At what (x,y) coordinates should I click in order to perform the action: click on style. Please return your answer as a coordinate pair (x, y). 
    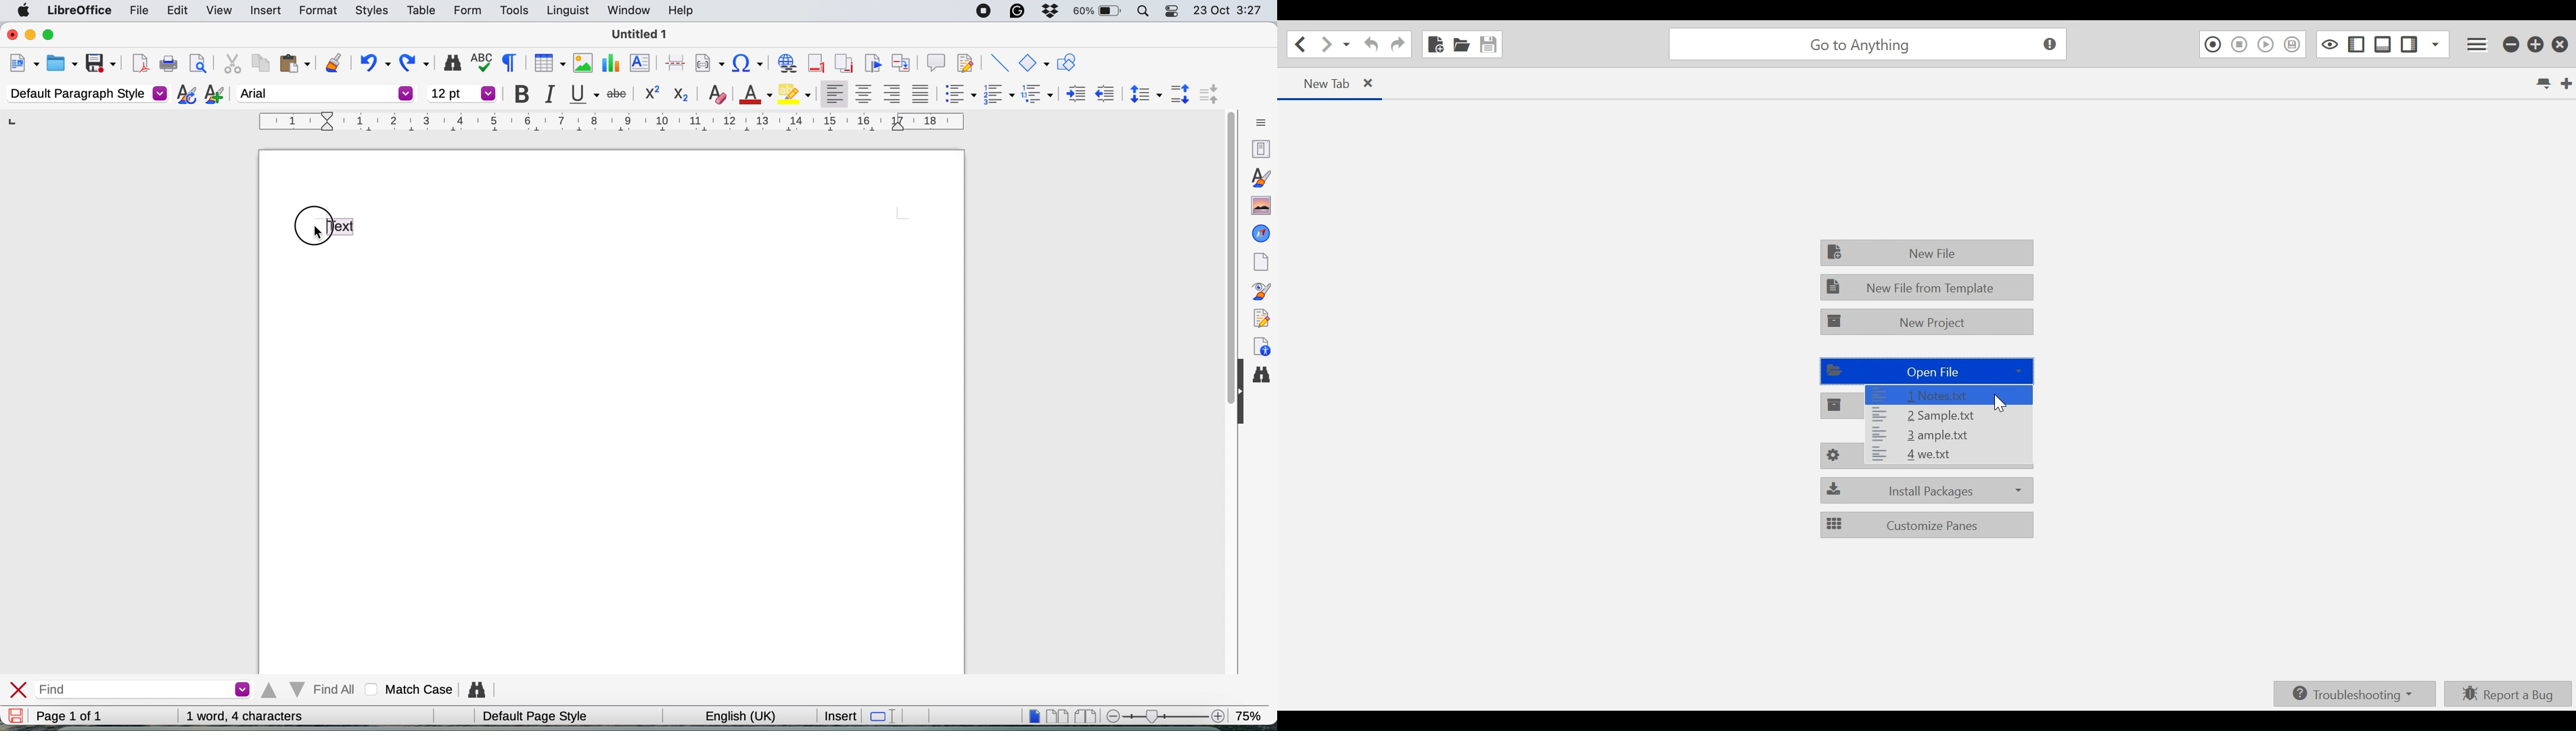
    Looking at the image, I should click on (610, 122).